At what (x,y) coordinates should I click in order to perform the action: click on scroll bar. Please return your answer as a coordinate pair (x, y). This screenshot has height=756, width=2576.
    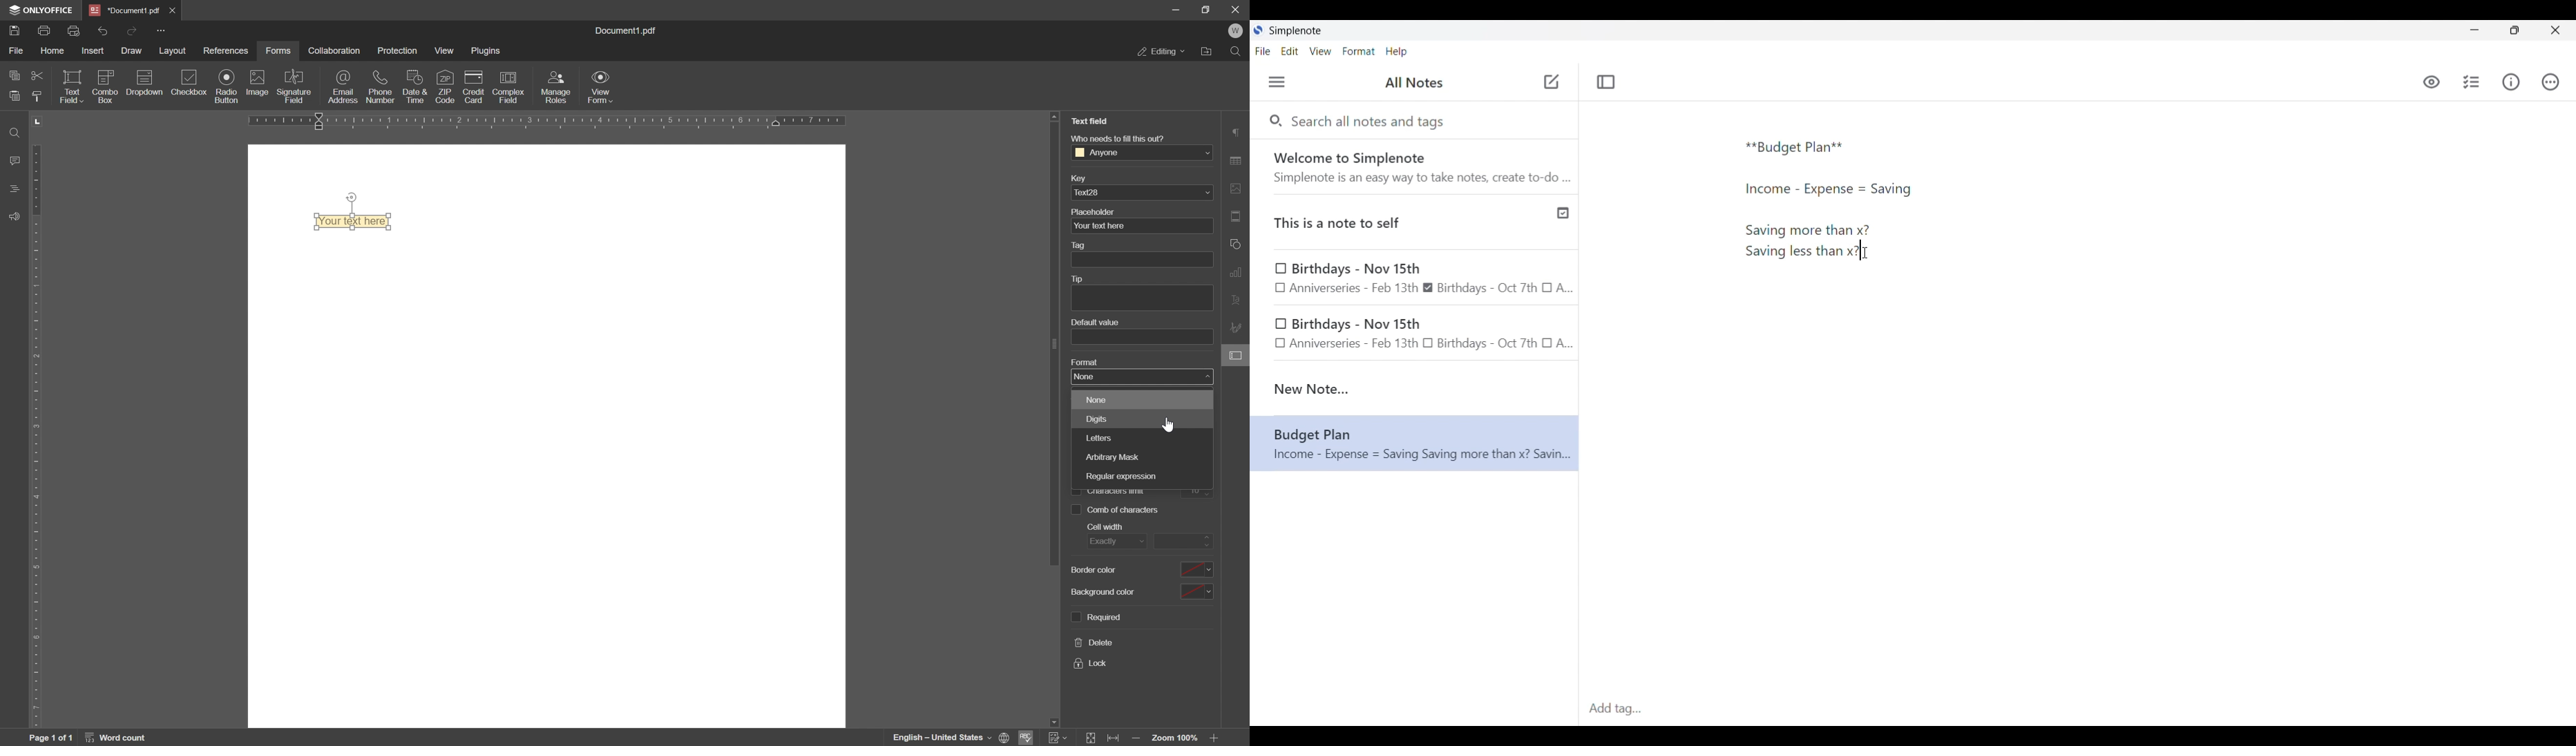
    Looking at the image, I should click on (1055, 345).